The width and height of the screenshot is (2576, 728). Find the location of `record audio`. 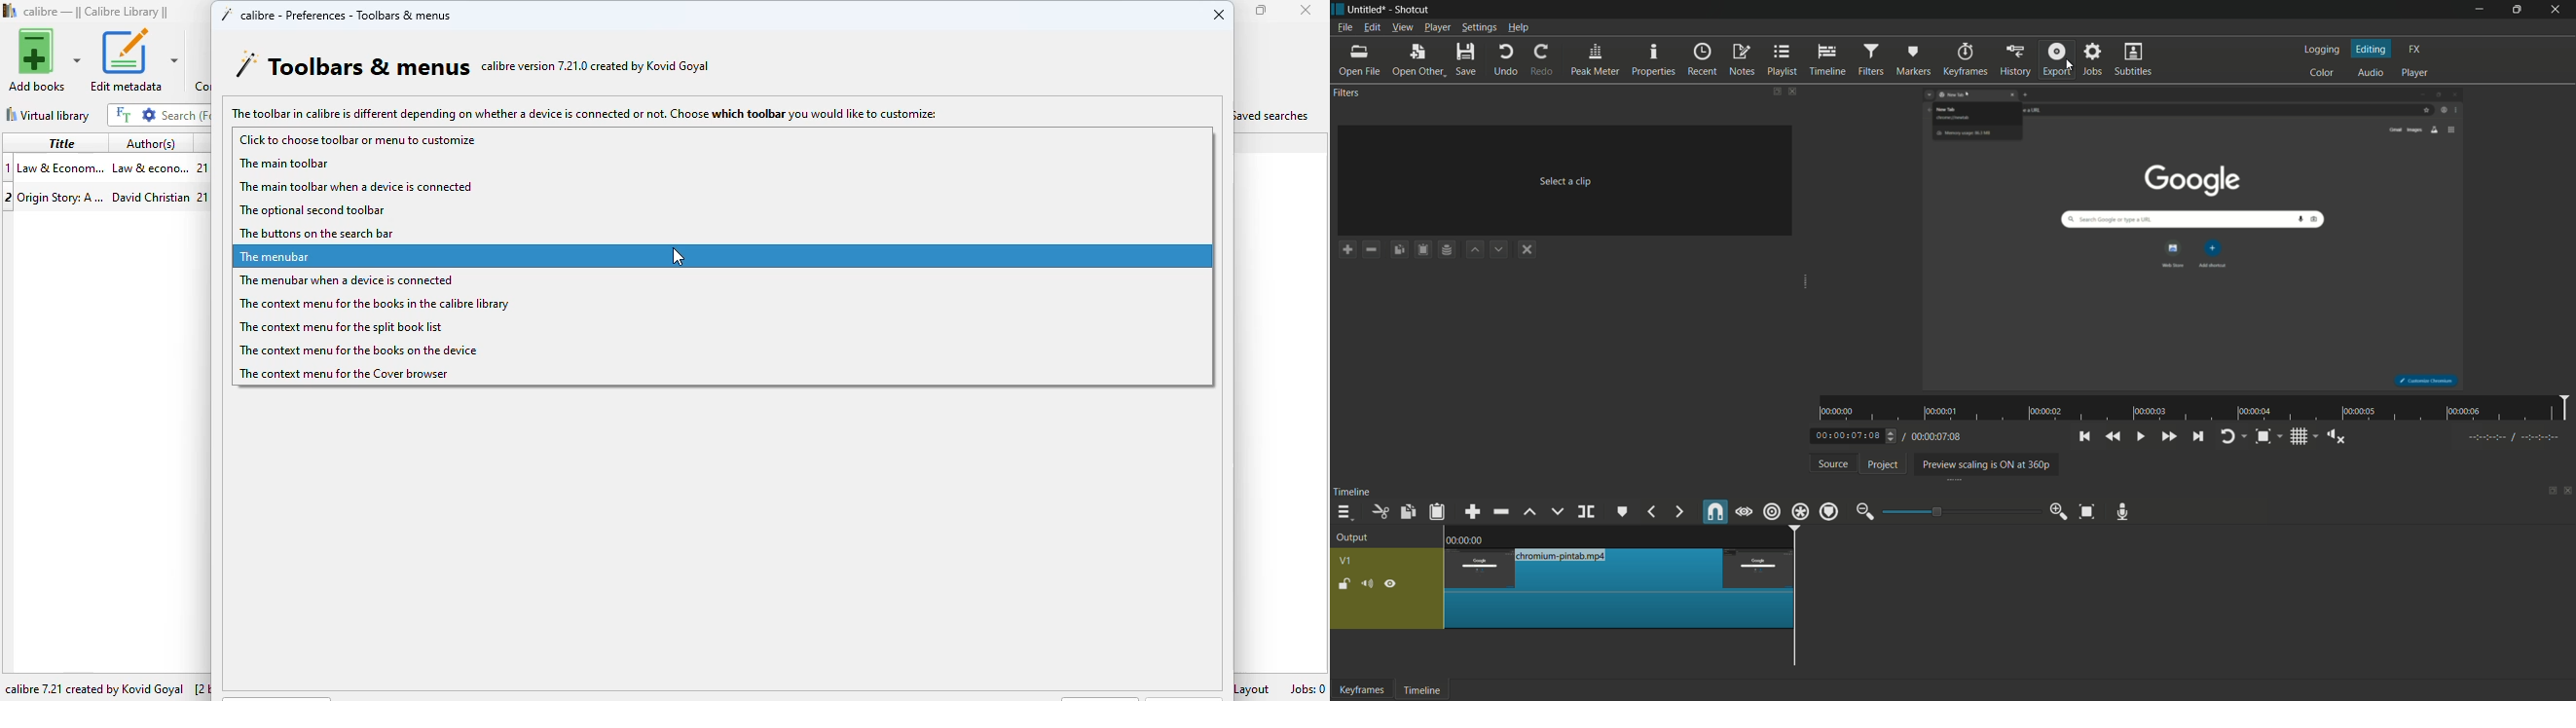

record audio is located at coordinates (2123, 513).